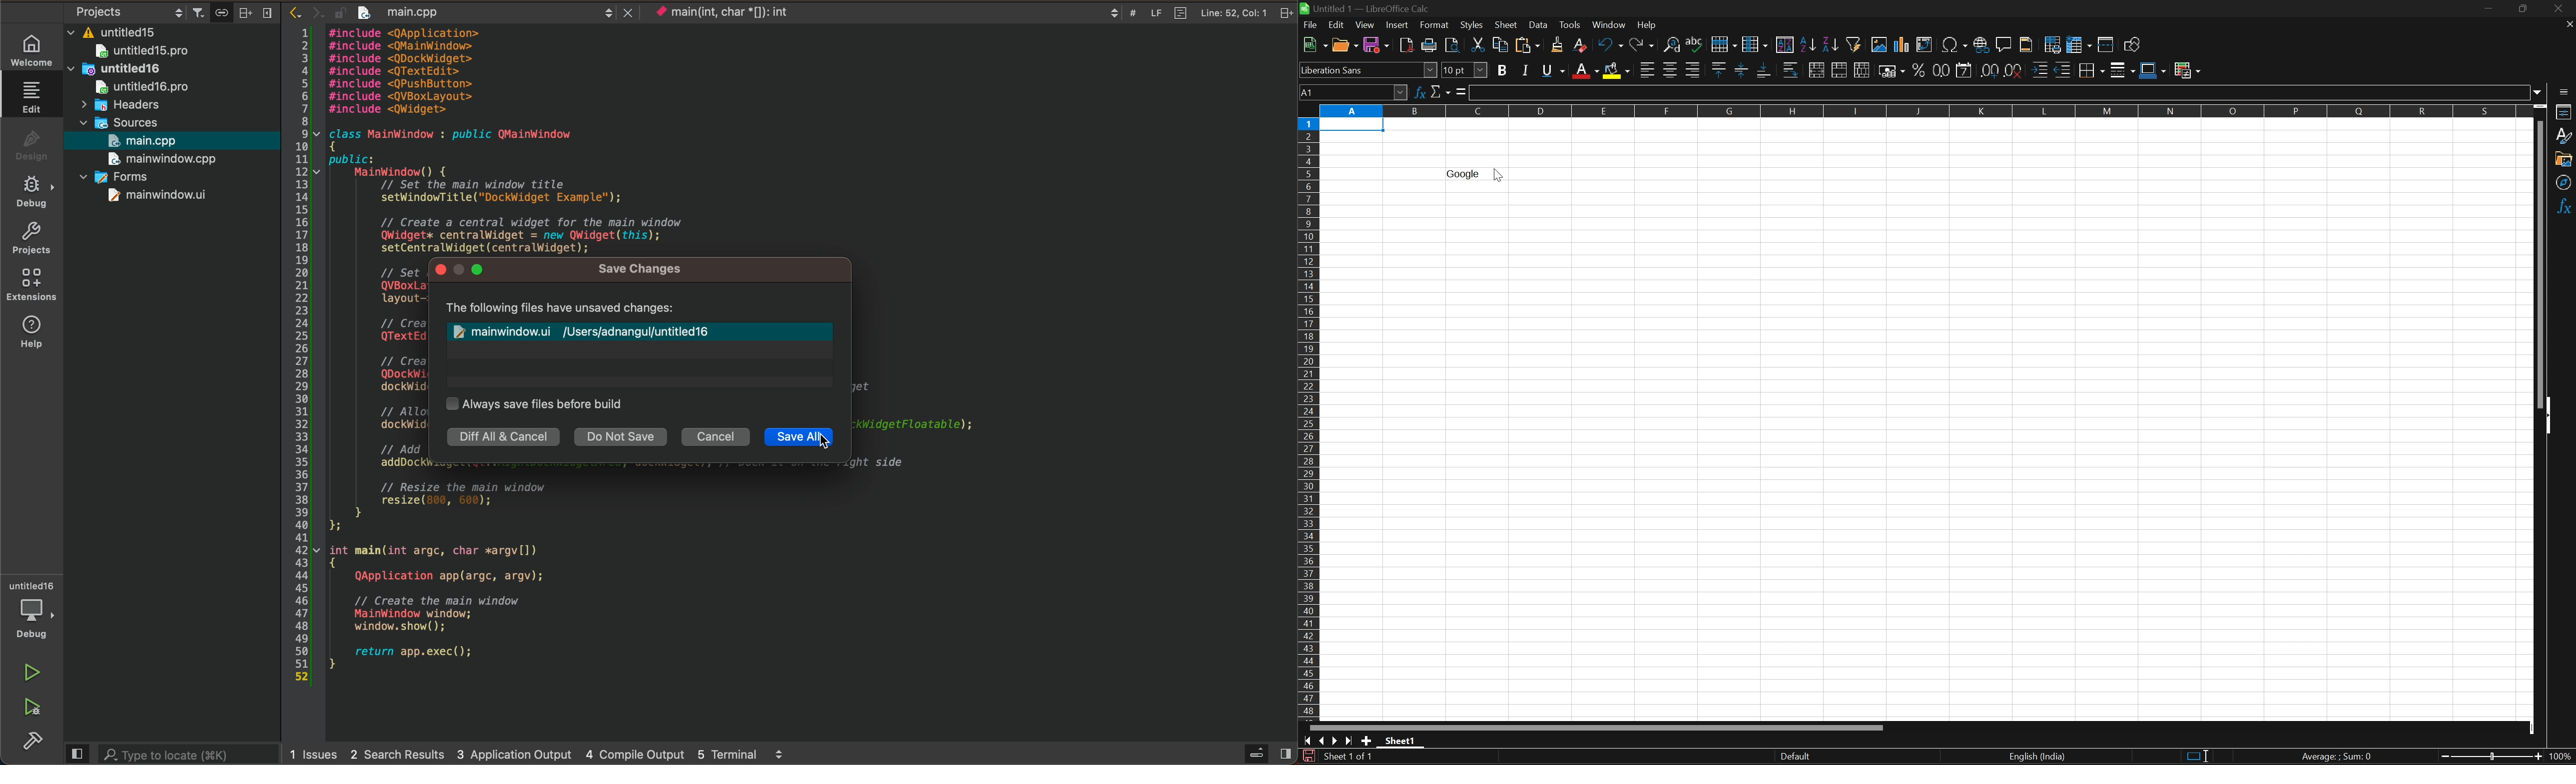  Describe the element at coordinates (1466, 68) in the screenshot. I see `Font size` at that location.